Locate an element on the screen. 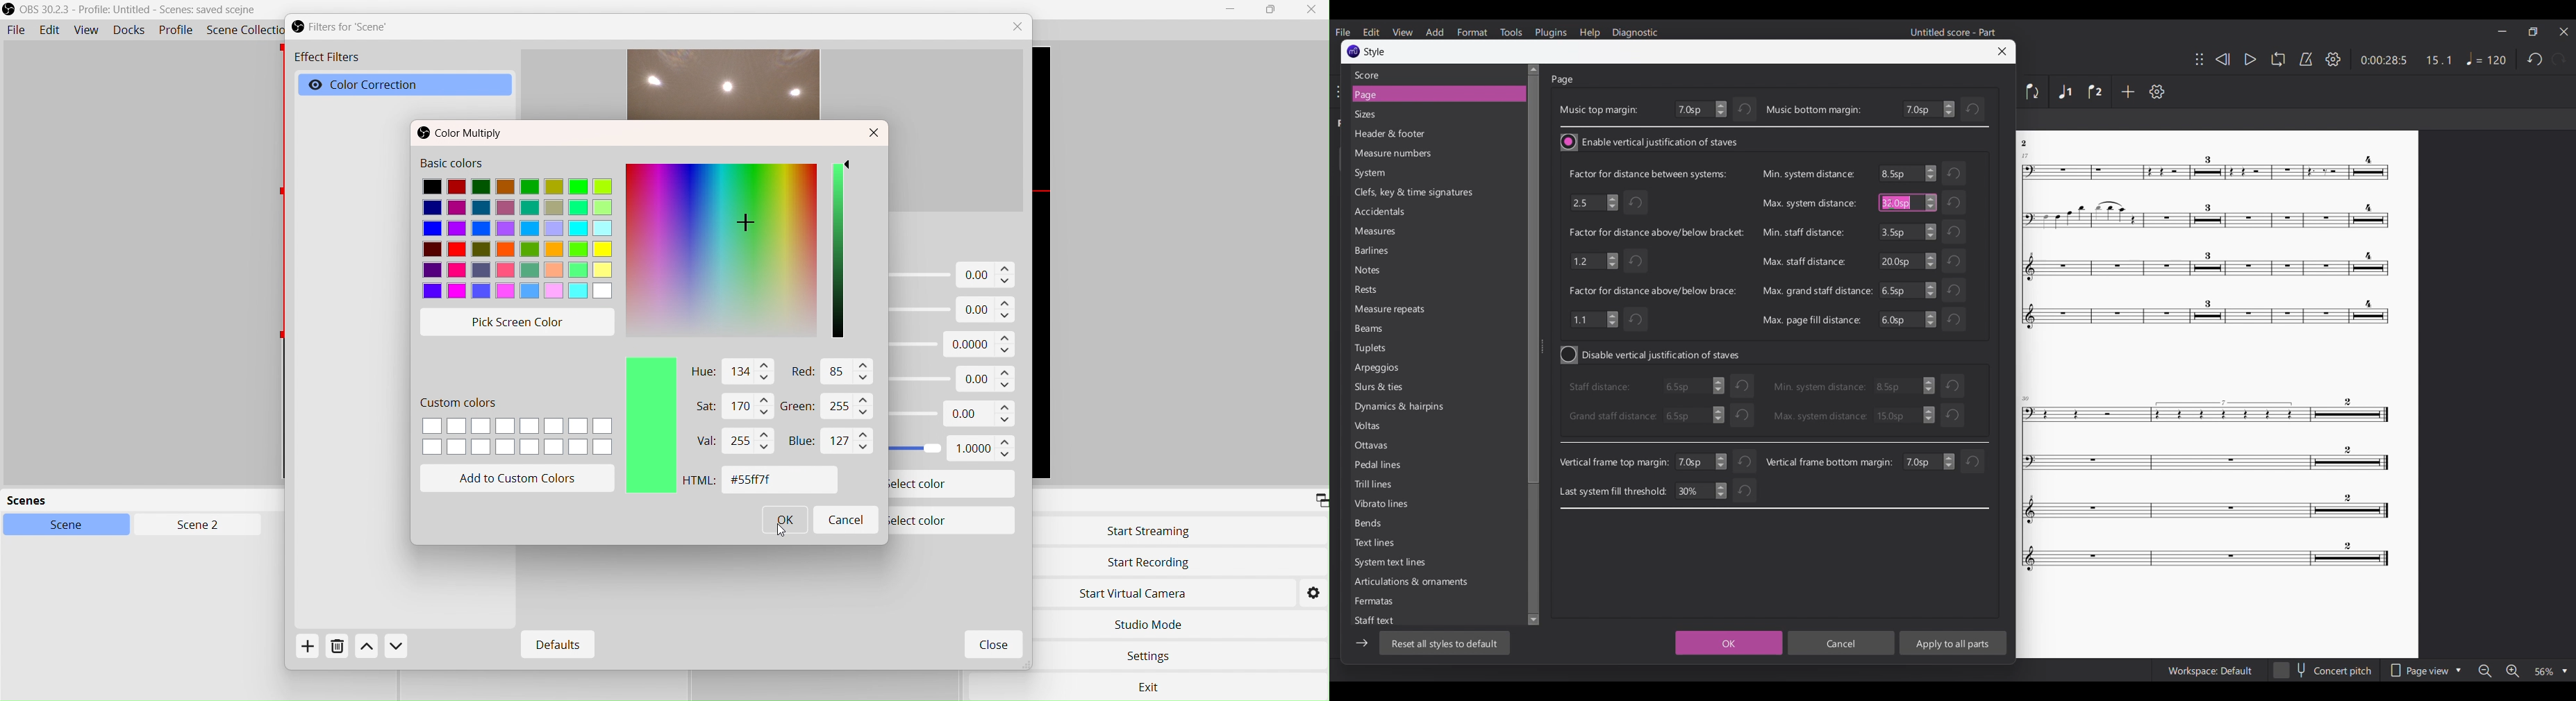  Flip direction is located at coordinates (2033, 92).